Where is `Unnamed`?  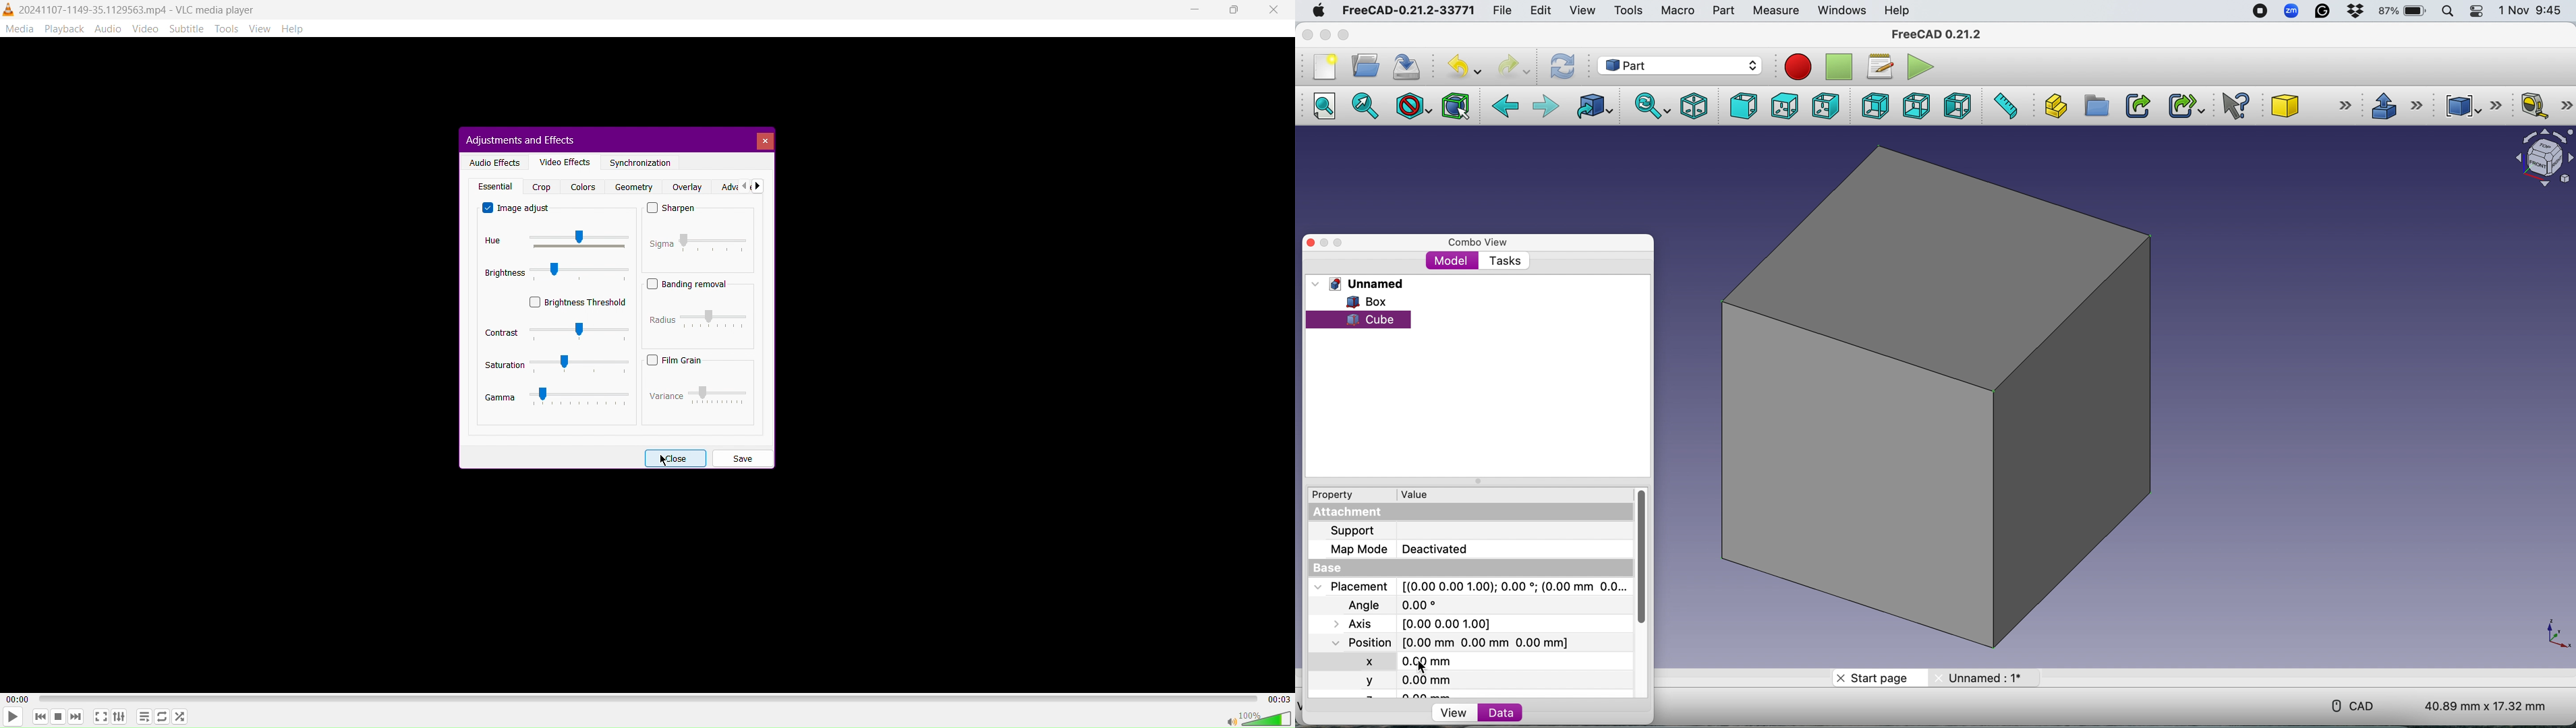
Unnamed is located at coordinates (1369, 283).